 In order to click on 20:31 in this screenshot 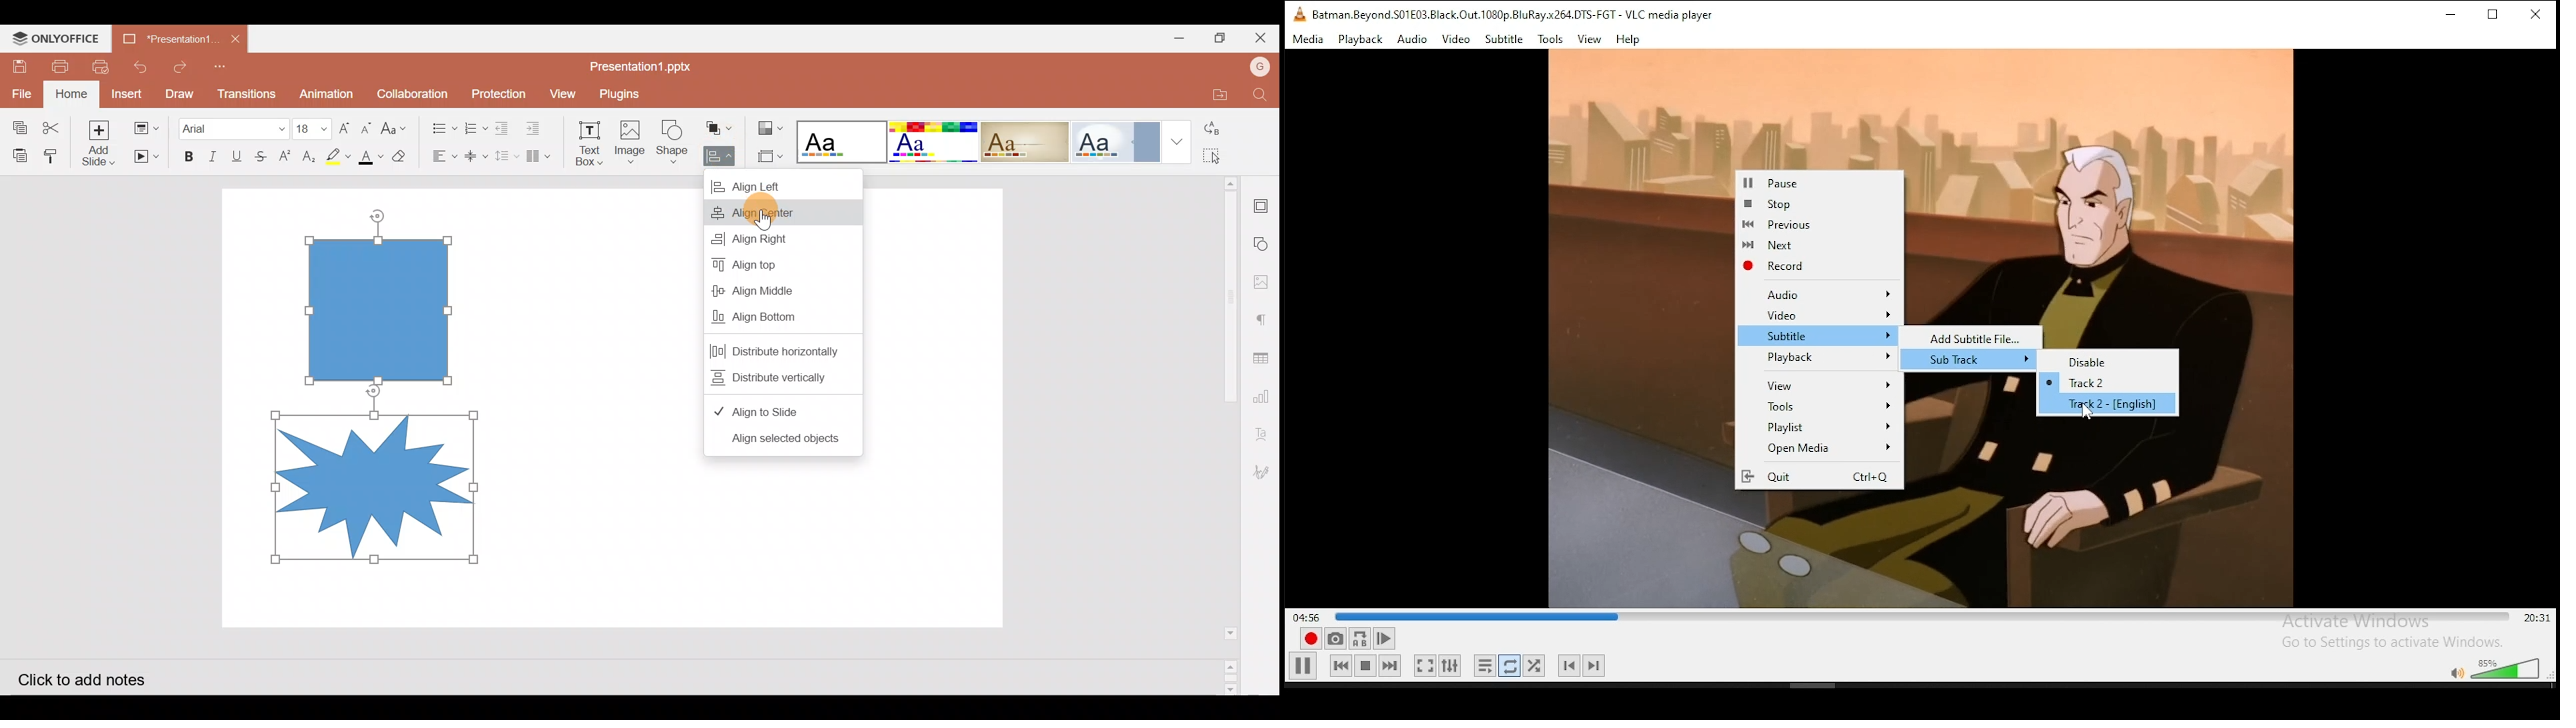, I will do `click(2535, 619)`.